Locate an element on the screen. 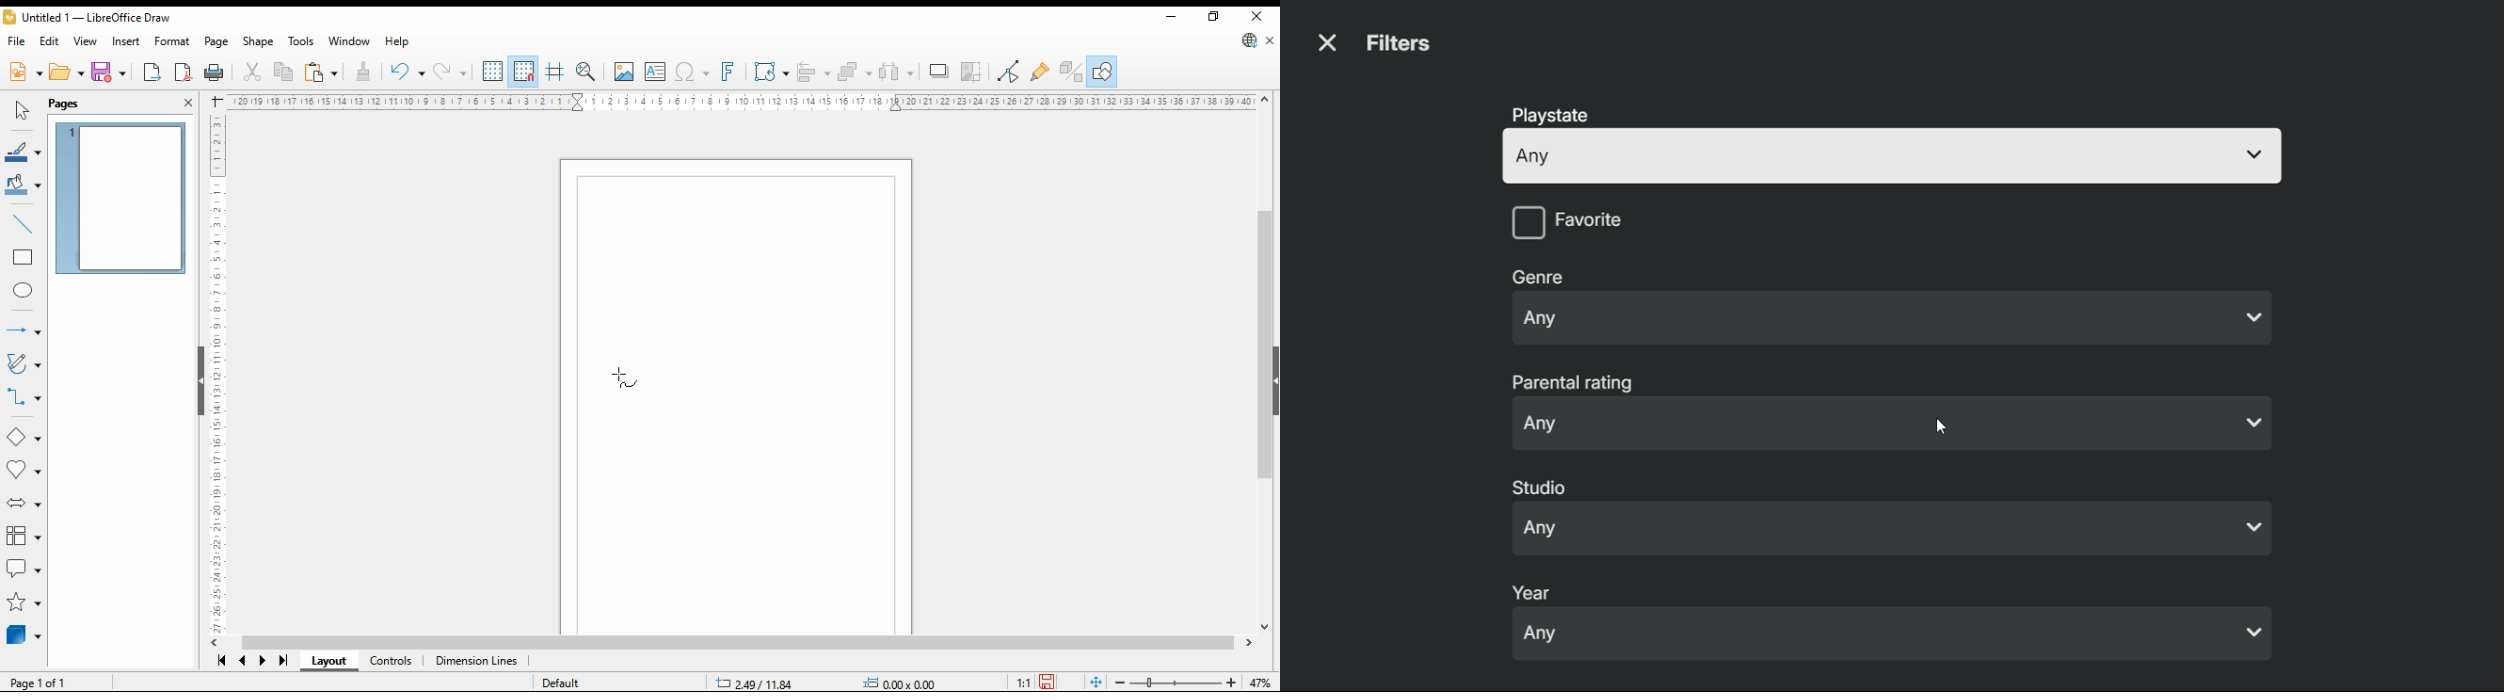 The width and height of the screenshot is (2520, 700). first page is located at coordinates (218, 660).